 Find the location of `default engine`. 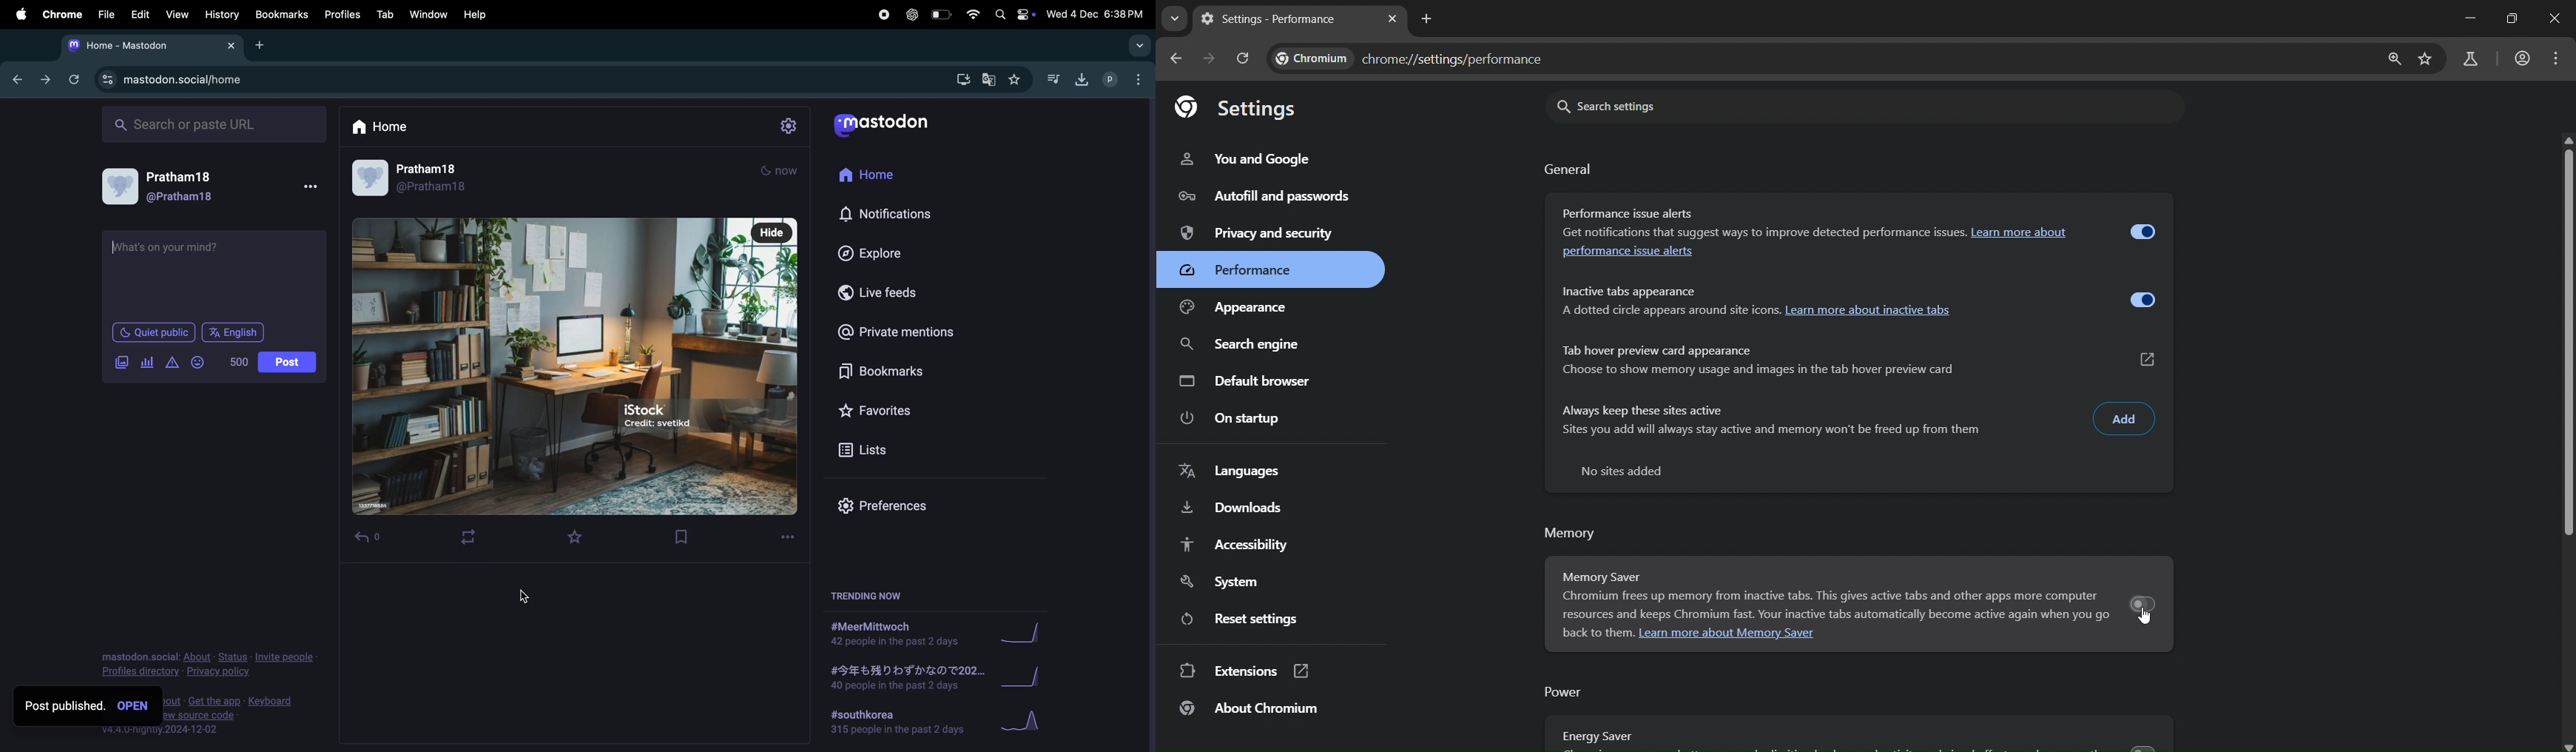

default engine is located at coordinates (1251, 381).